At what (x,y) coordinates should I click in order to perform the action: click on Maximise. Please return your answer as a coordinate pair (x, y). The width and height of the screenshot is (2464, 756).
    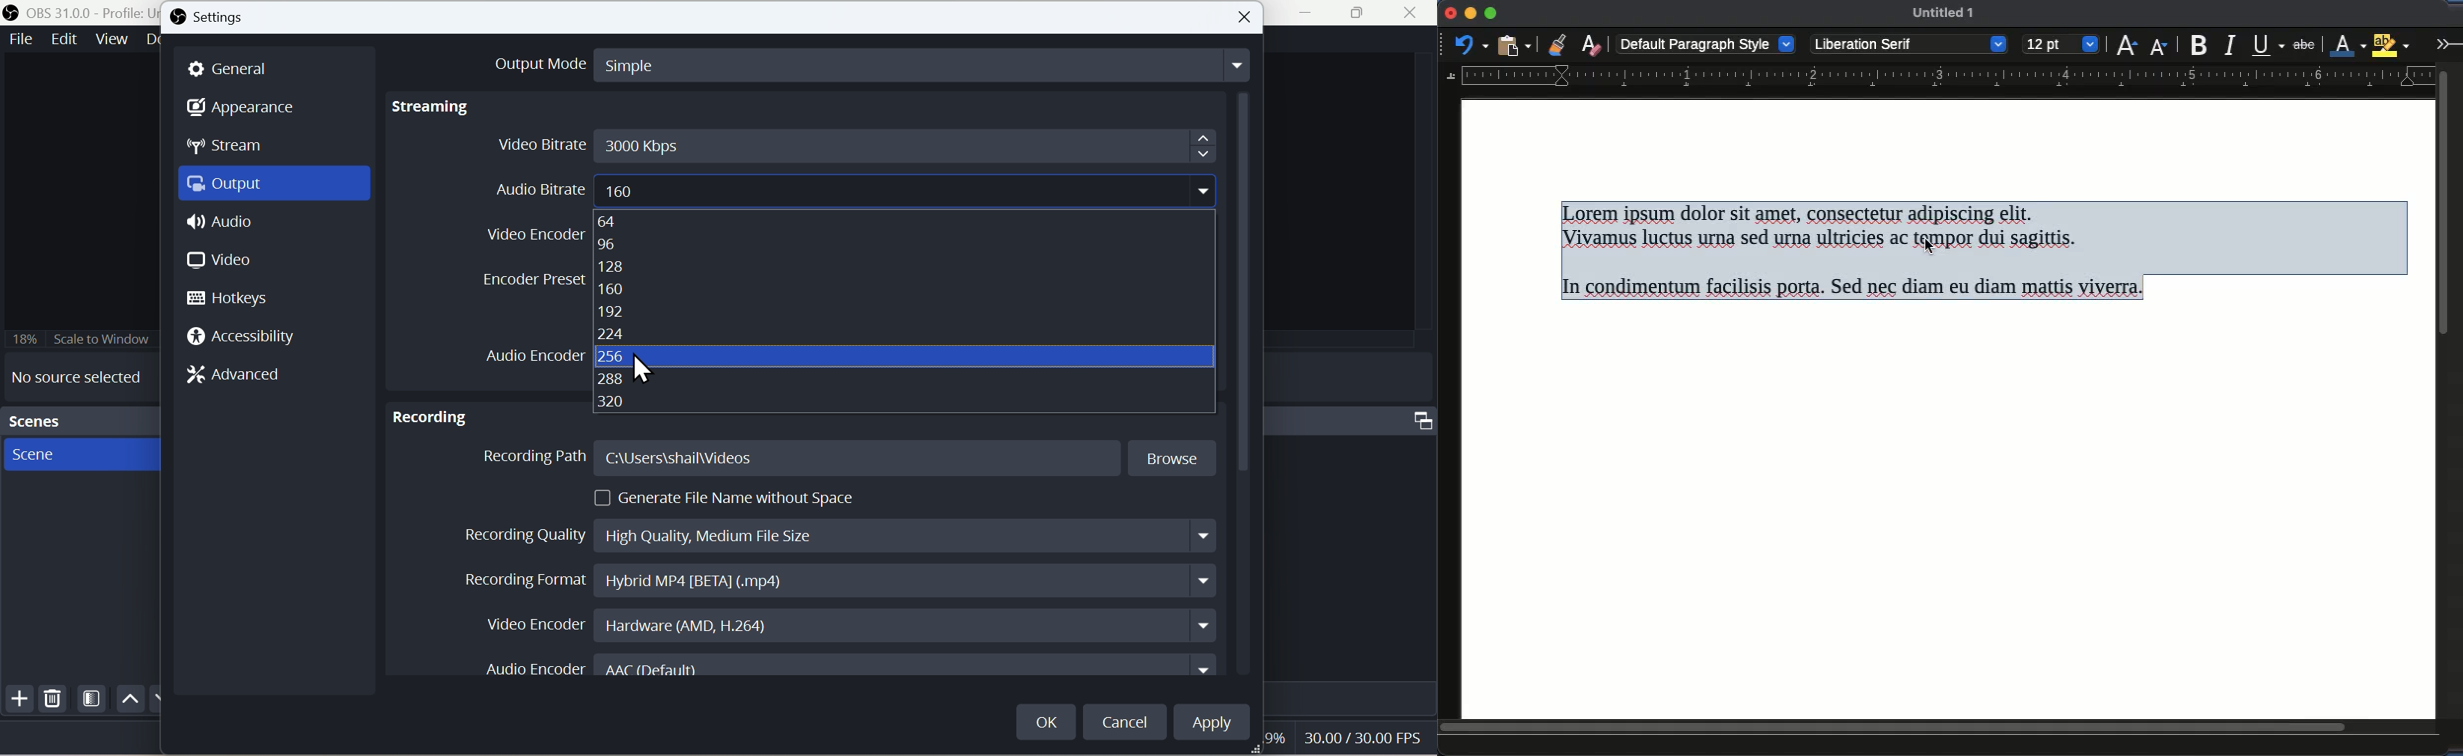
    Looking at the image, I should click on (1365, 13).